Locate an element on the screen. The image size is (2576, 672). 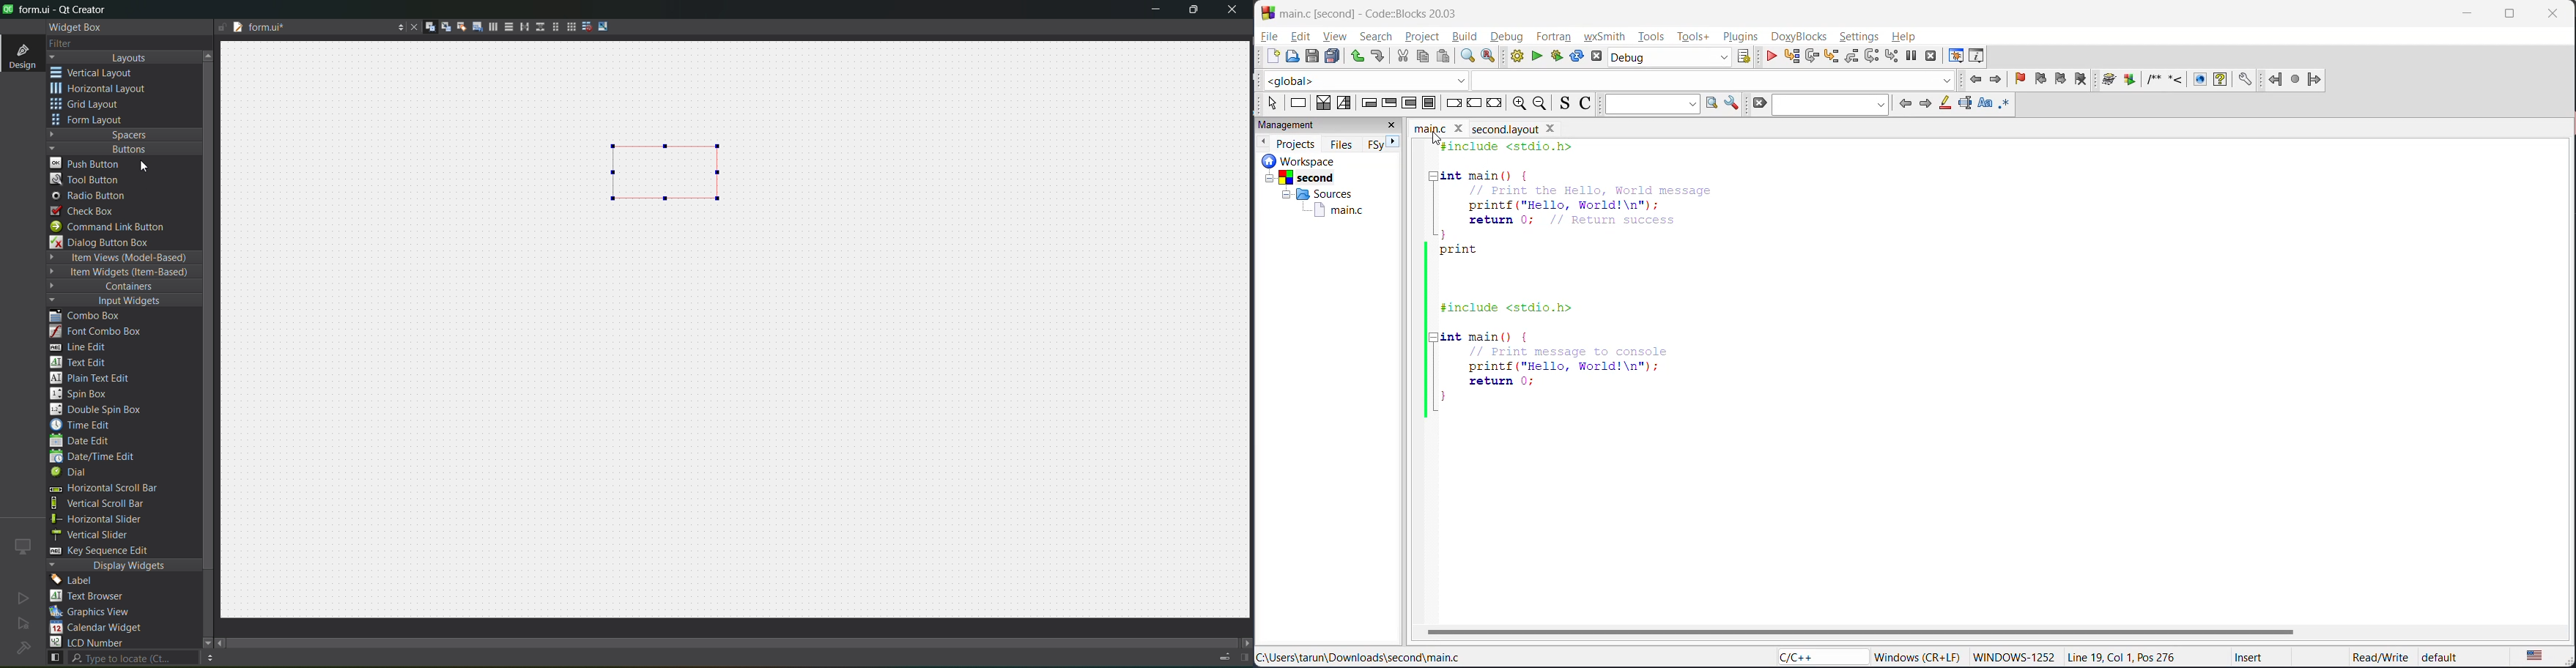
tools+ is located at coordinates (1696, 37).